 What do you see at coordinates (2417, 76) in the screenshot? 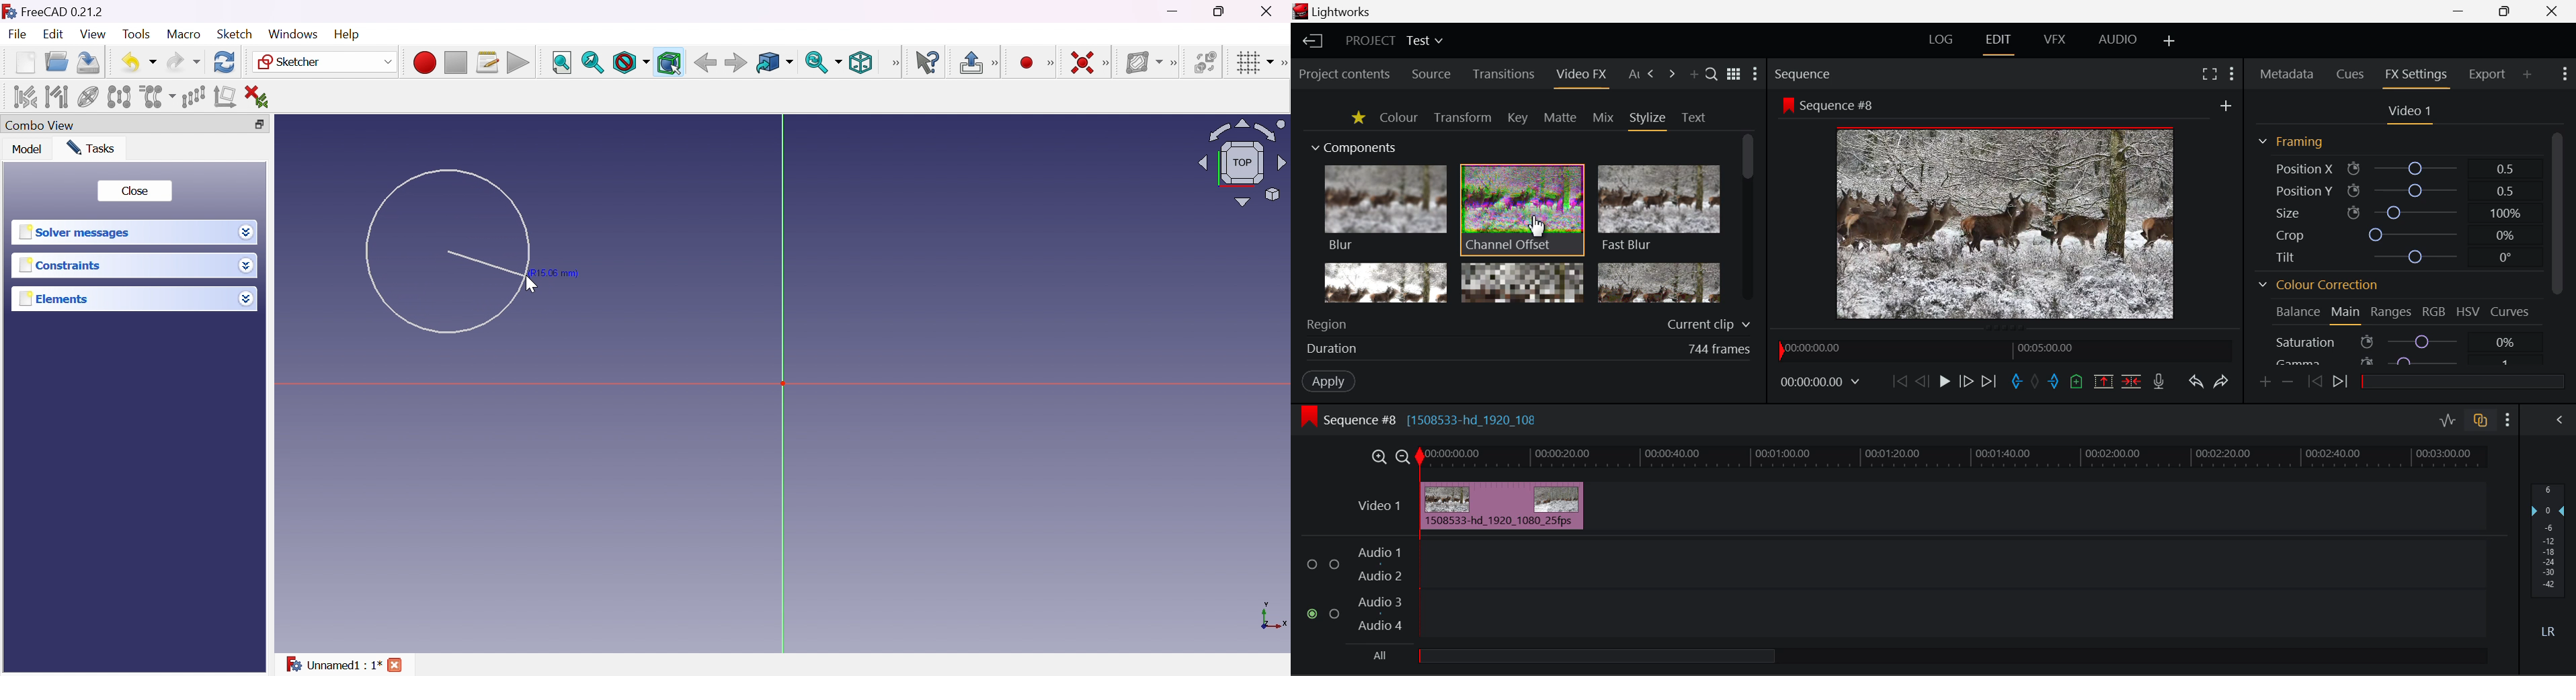
I see `FX Settings` at bounding box center [2417, 76].